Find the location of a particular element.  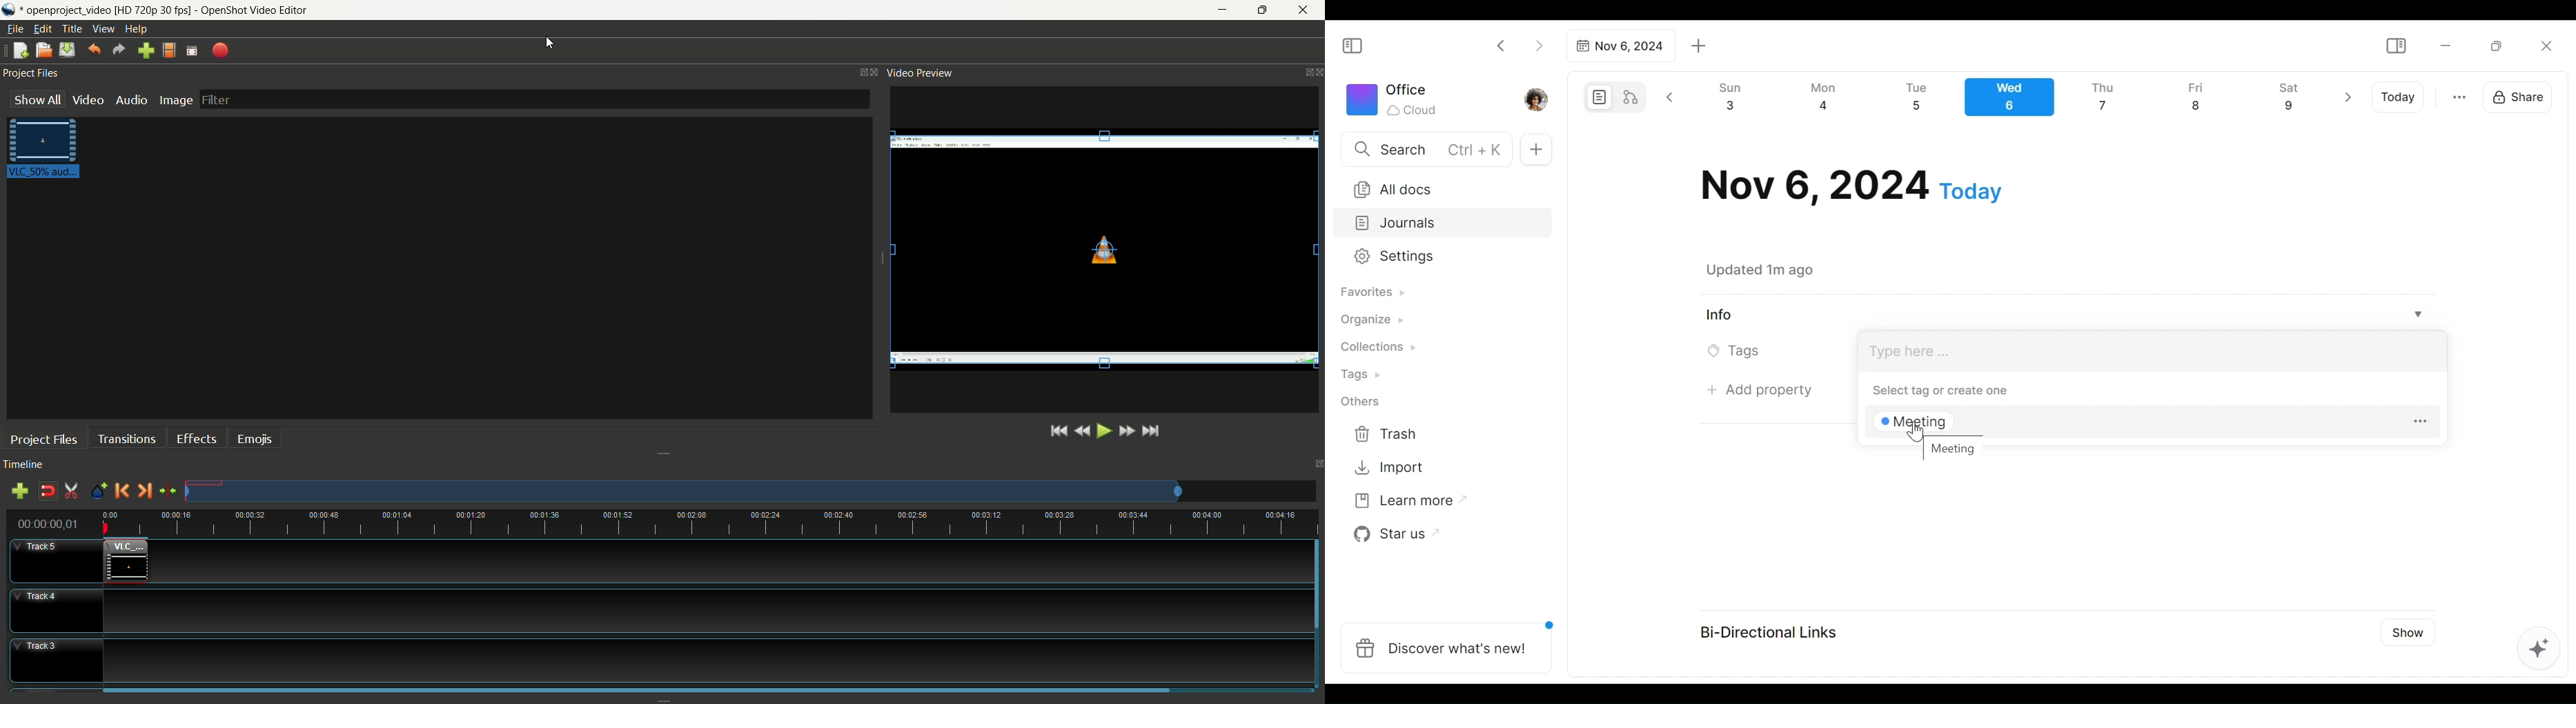

Click to go forward is located at coordinates (1539, 44).